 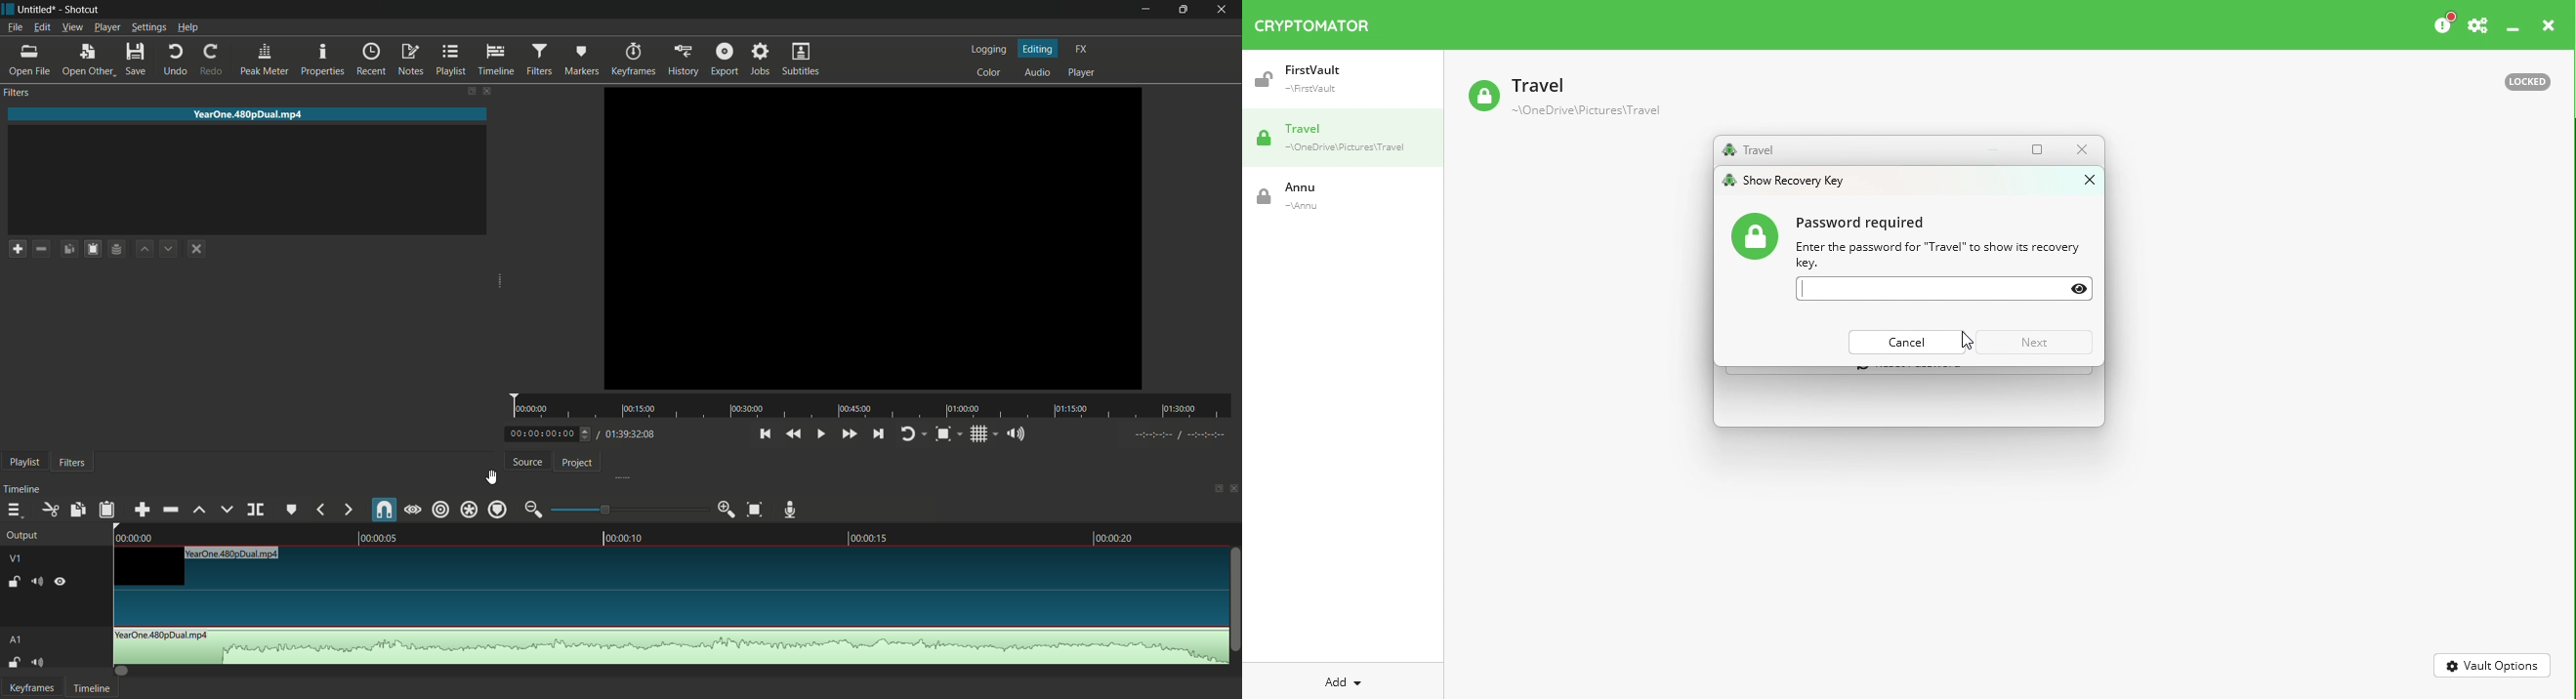 I want to click on filters, so click(x=17, y=93).